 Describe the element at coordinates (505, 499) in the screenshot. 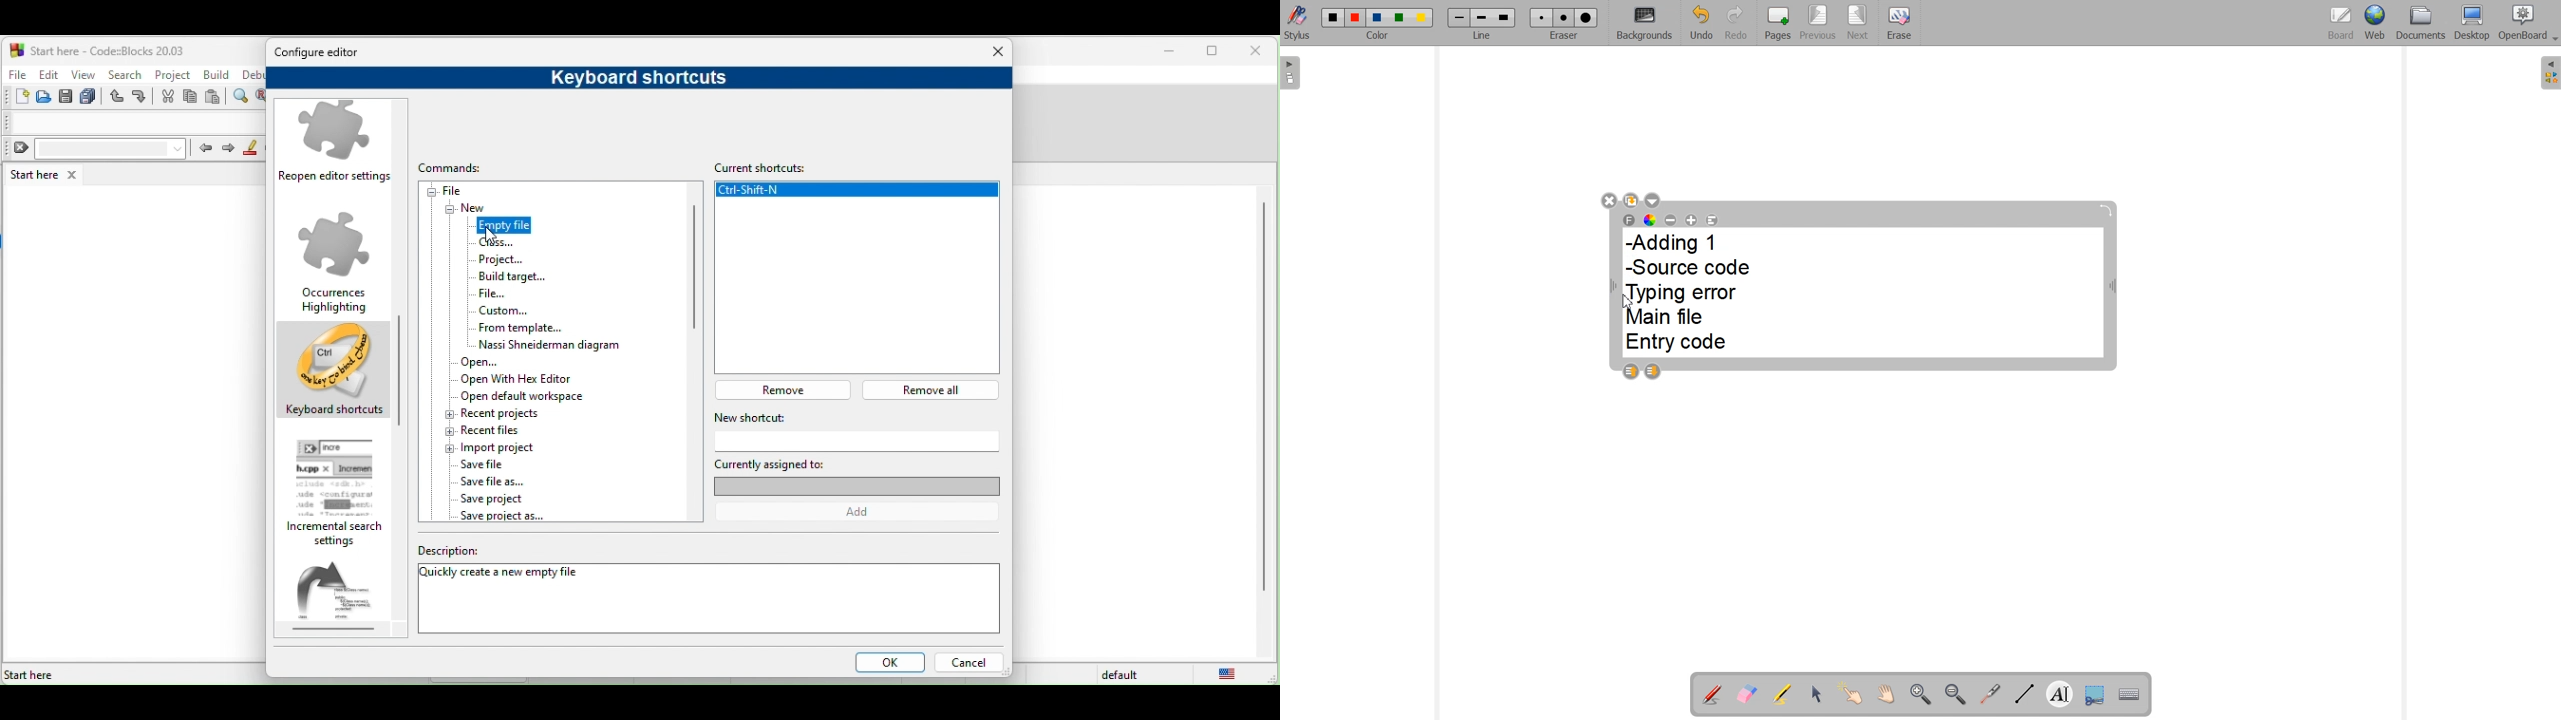

I see `save project` at that location.